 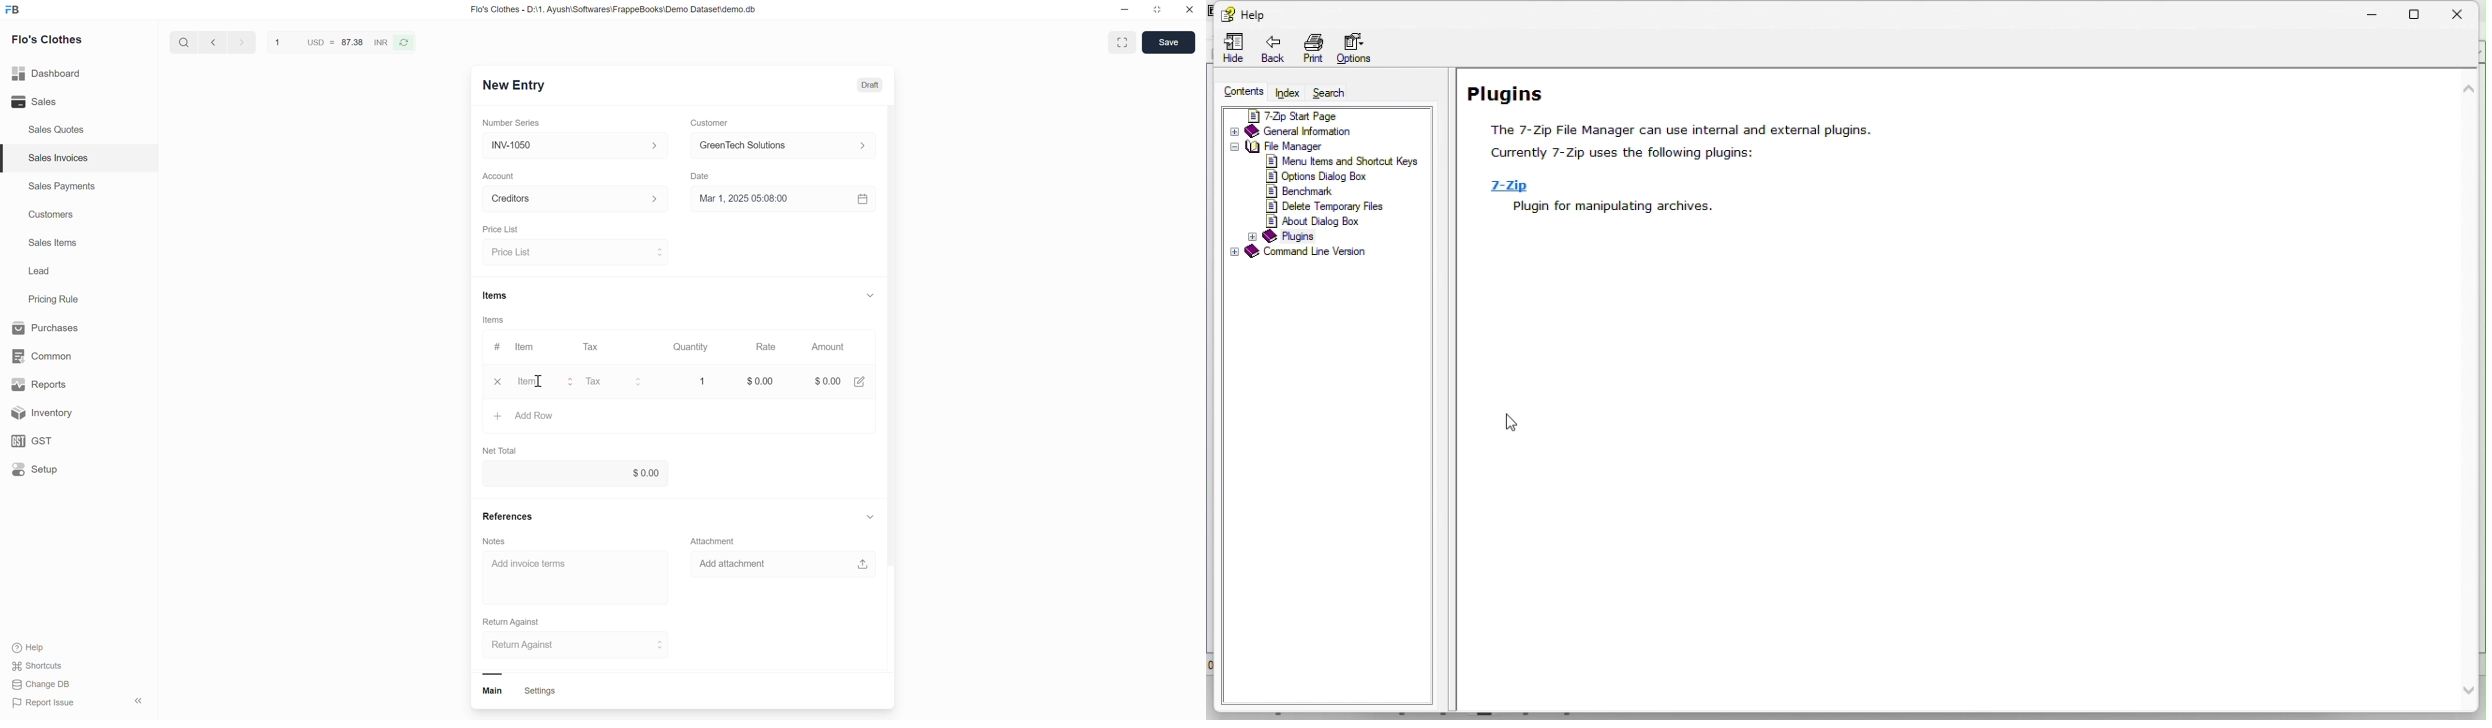 I want to click on search , so click(x=182, y=45).